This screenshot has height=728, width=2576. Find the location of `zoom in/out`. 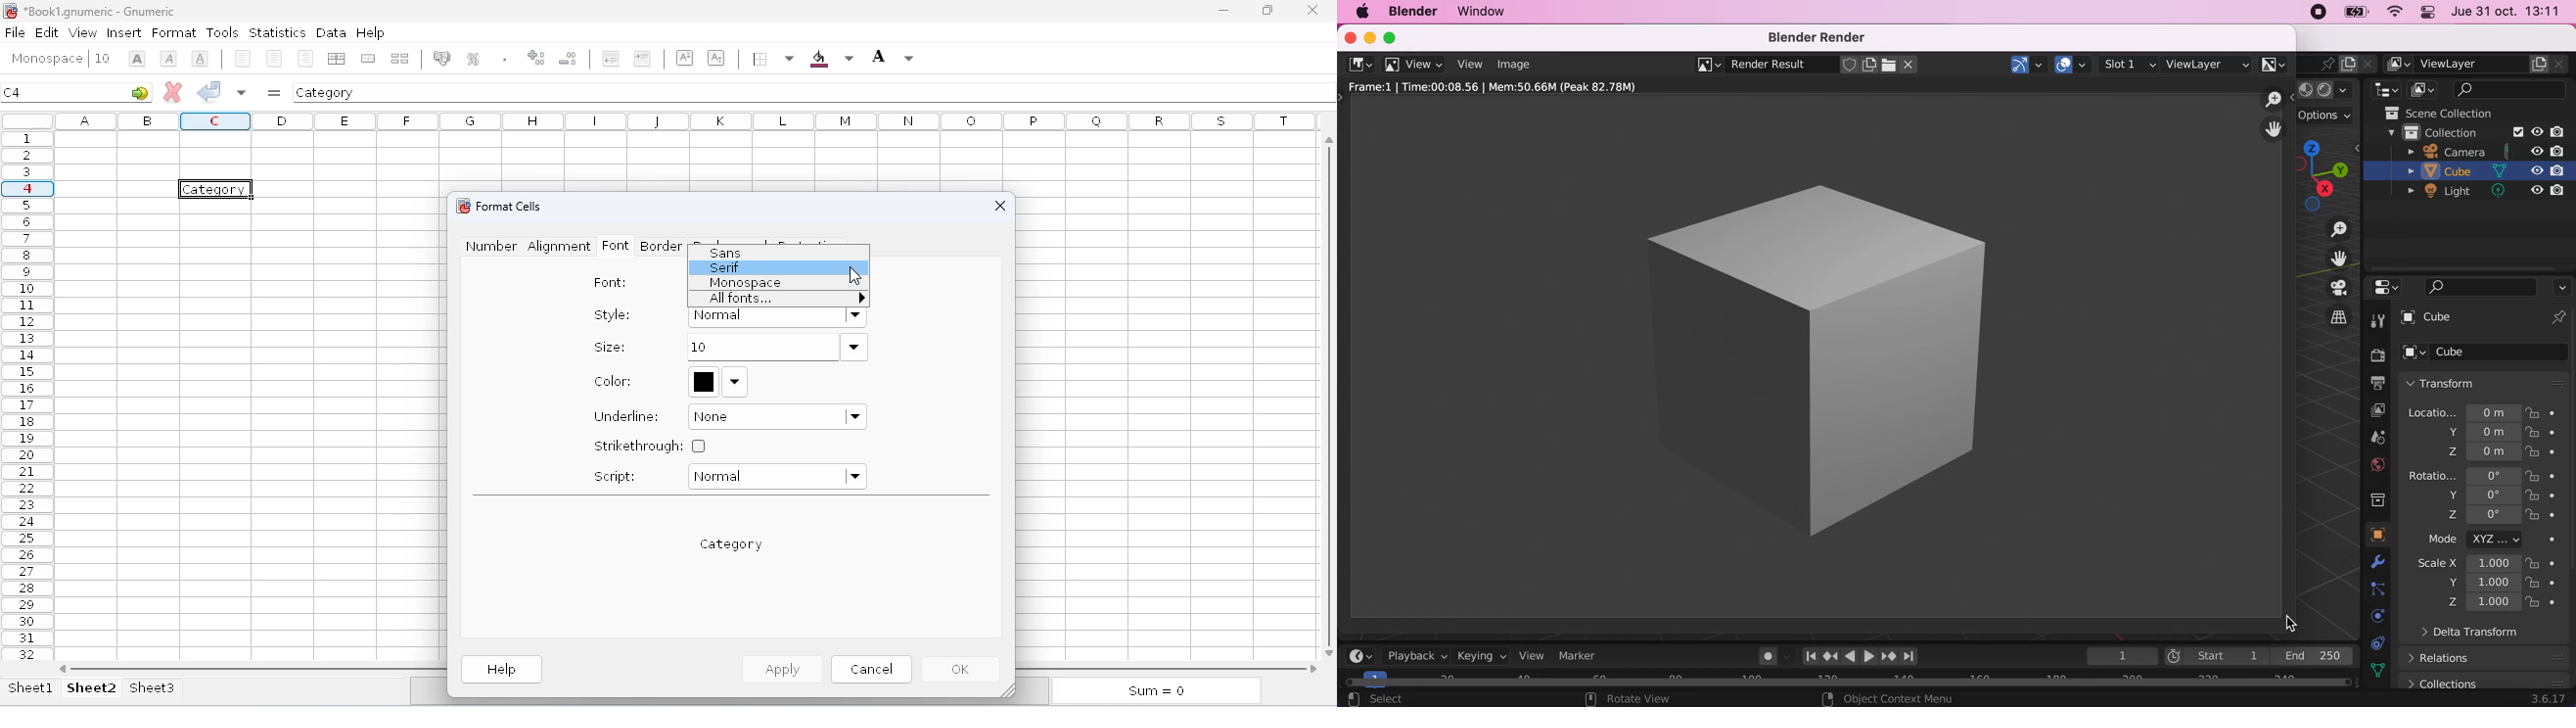

zoom in/out is located at coordinates (2331, 230).